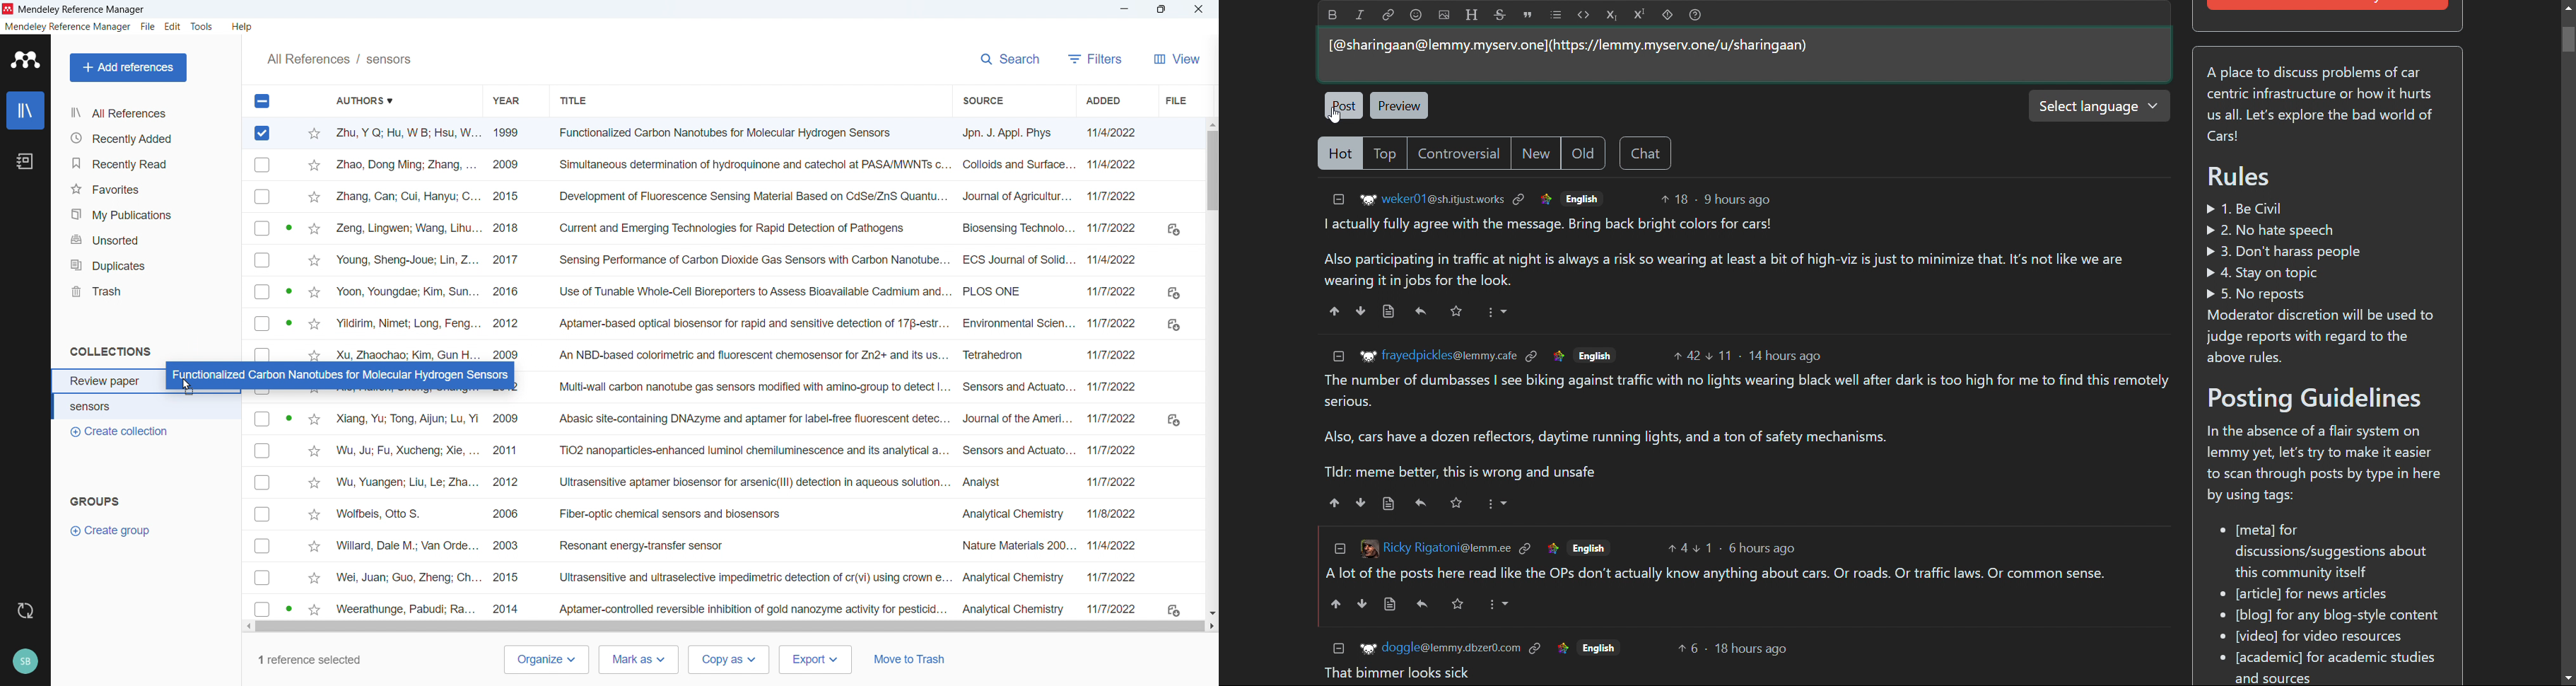 The height and width of the screenshot is (700, 2576). Describe the element at coordinates (288, 417) in the screenshot. I see `PDF available` at that location.